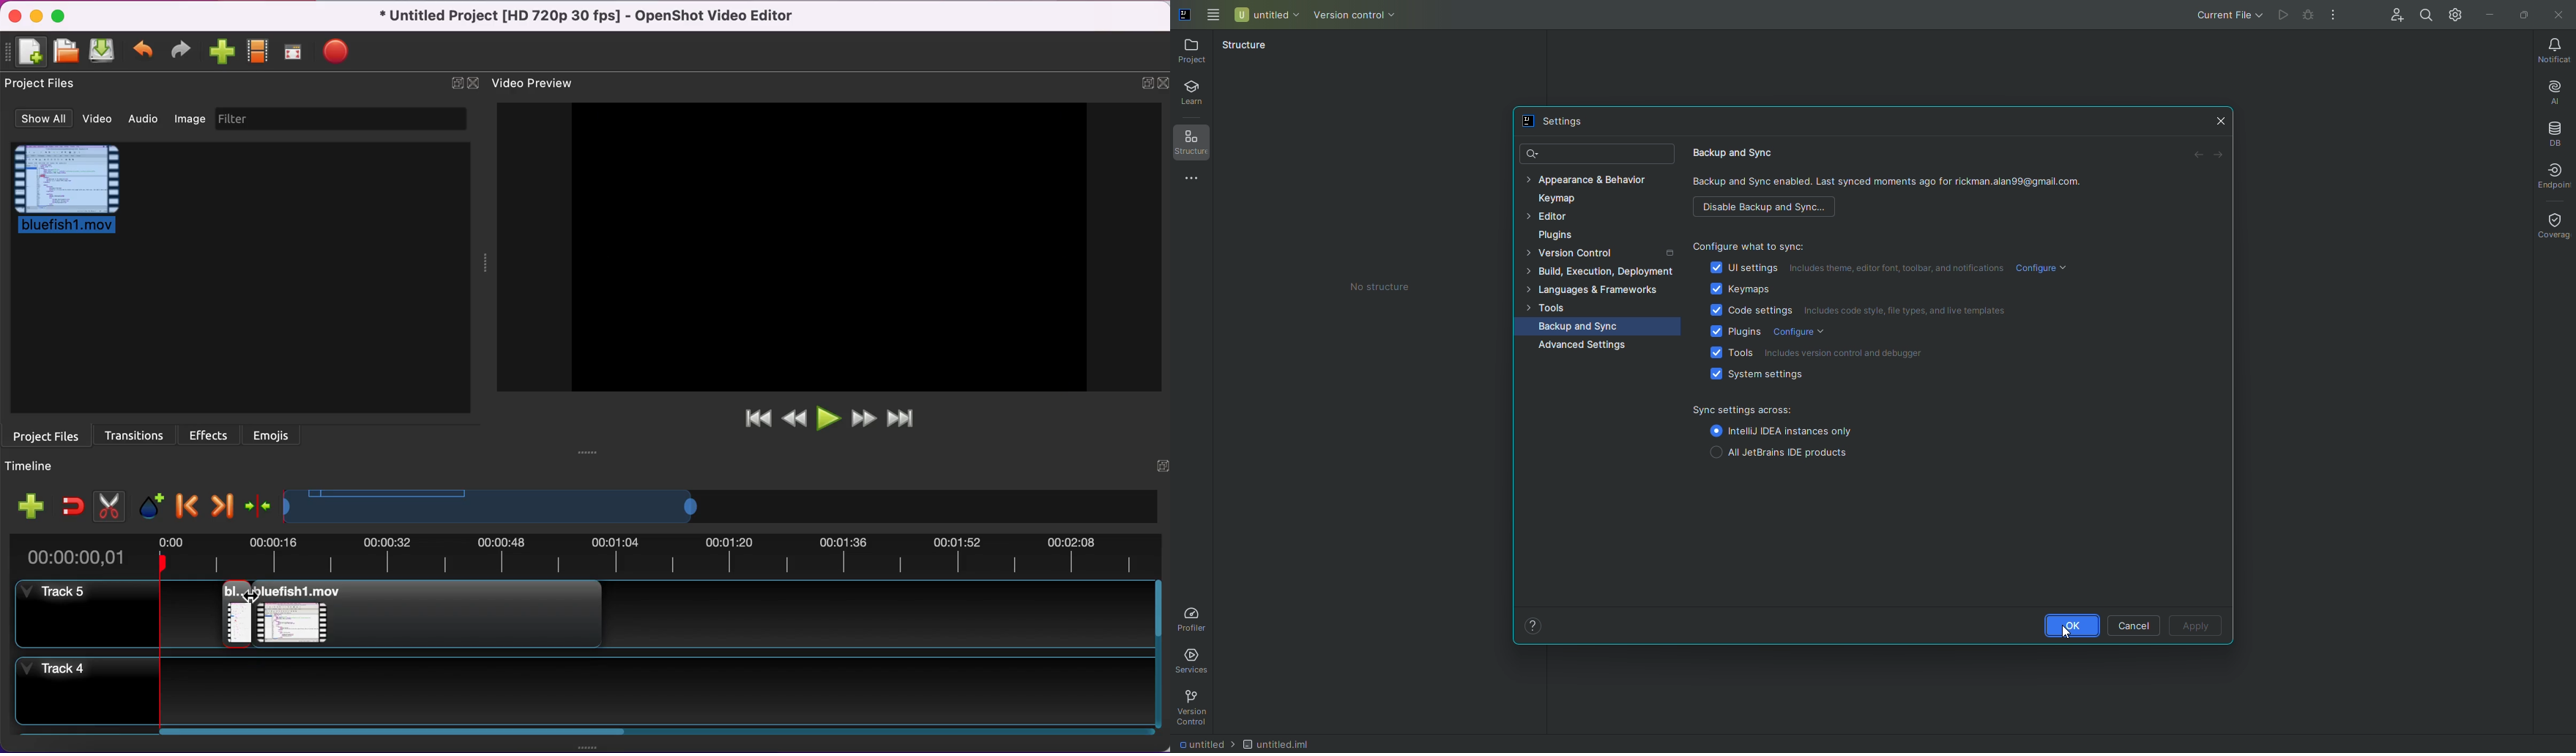 This screenshot has height=756, width=2576. What do you see at coordinates (96, 120) in the screenshot?
I see `video` at bounding box center [96, 120].